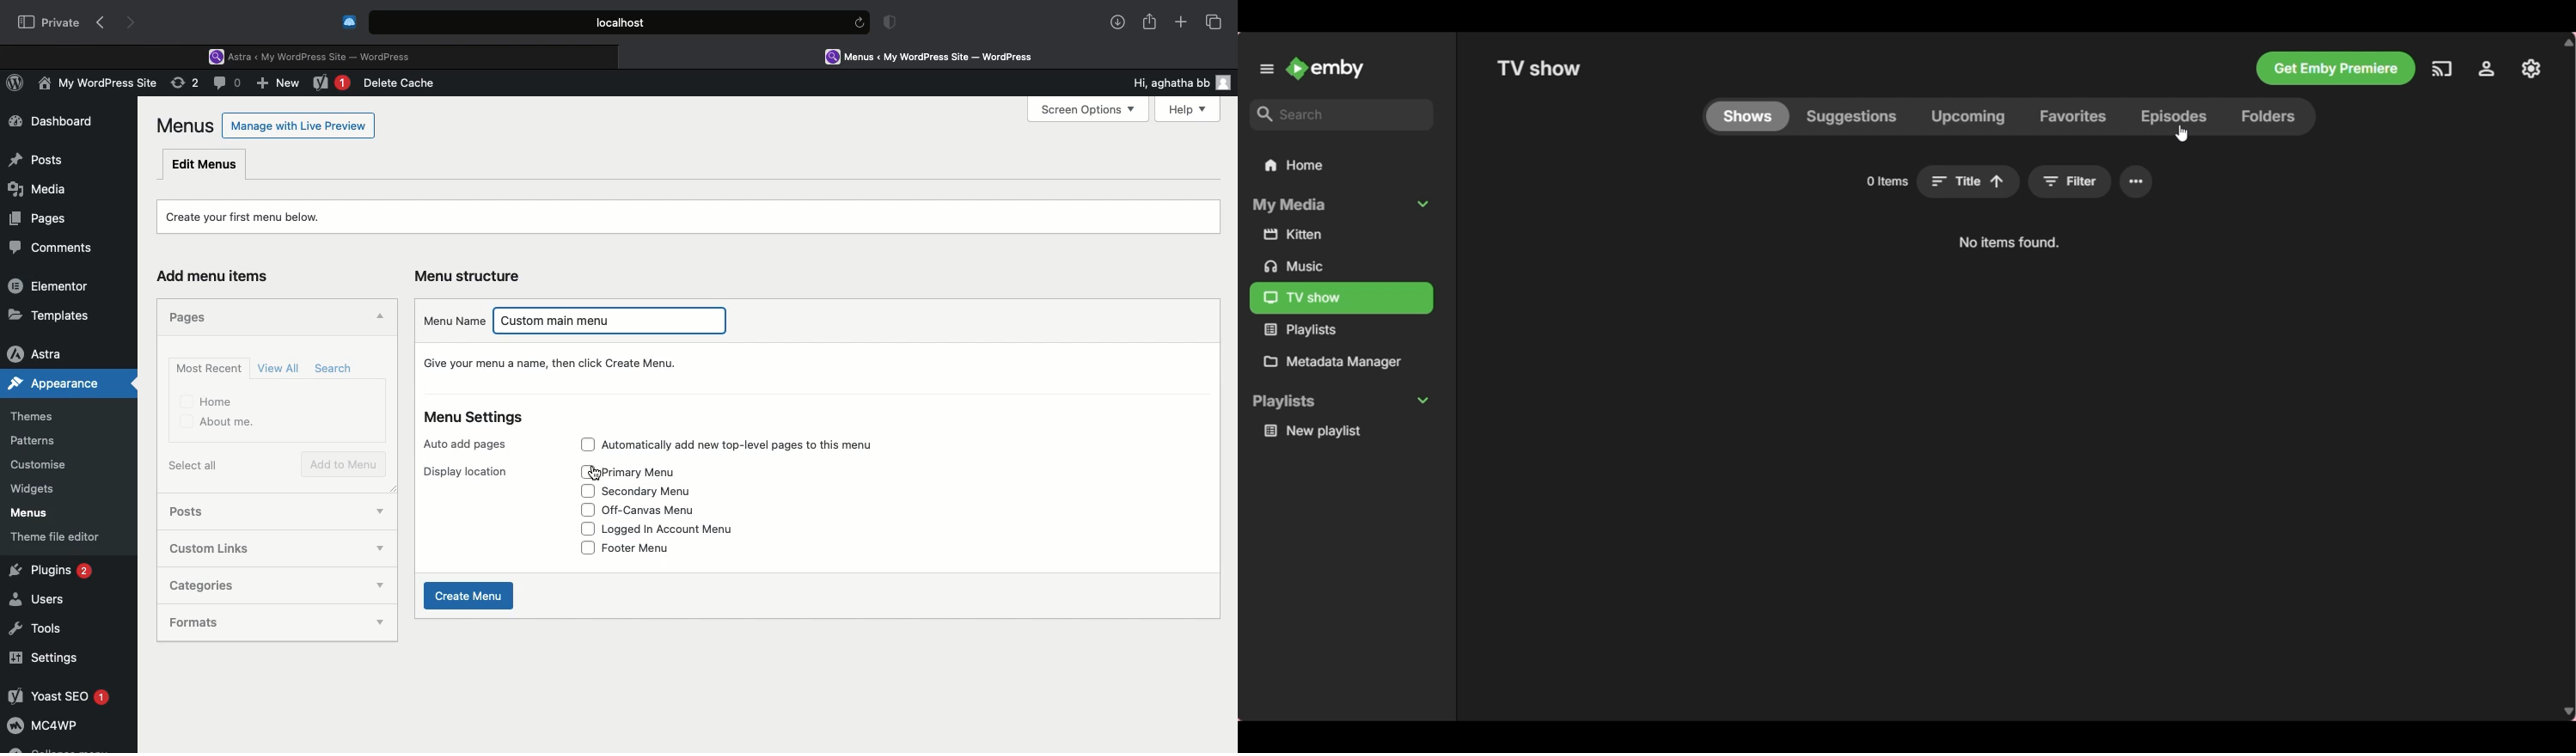  I want to click on Add new tab, so click(1181, 25).